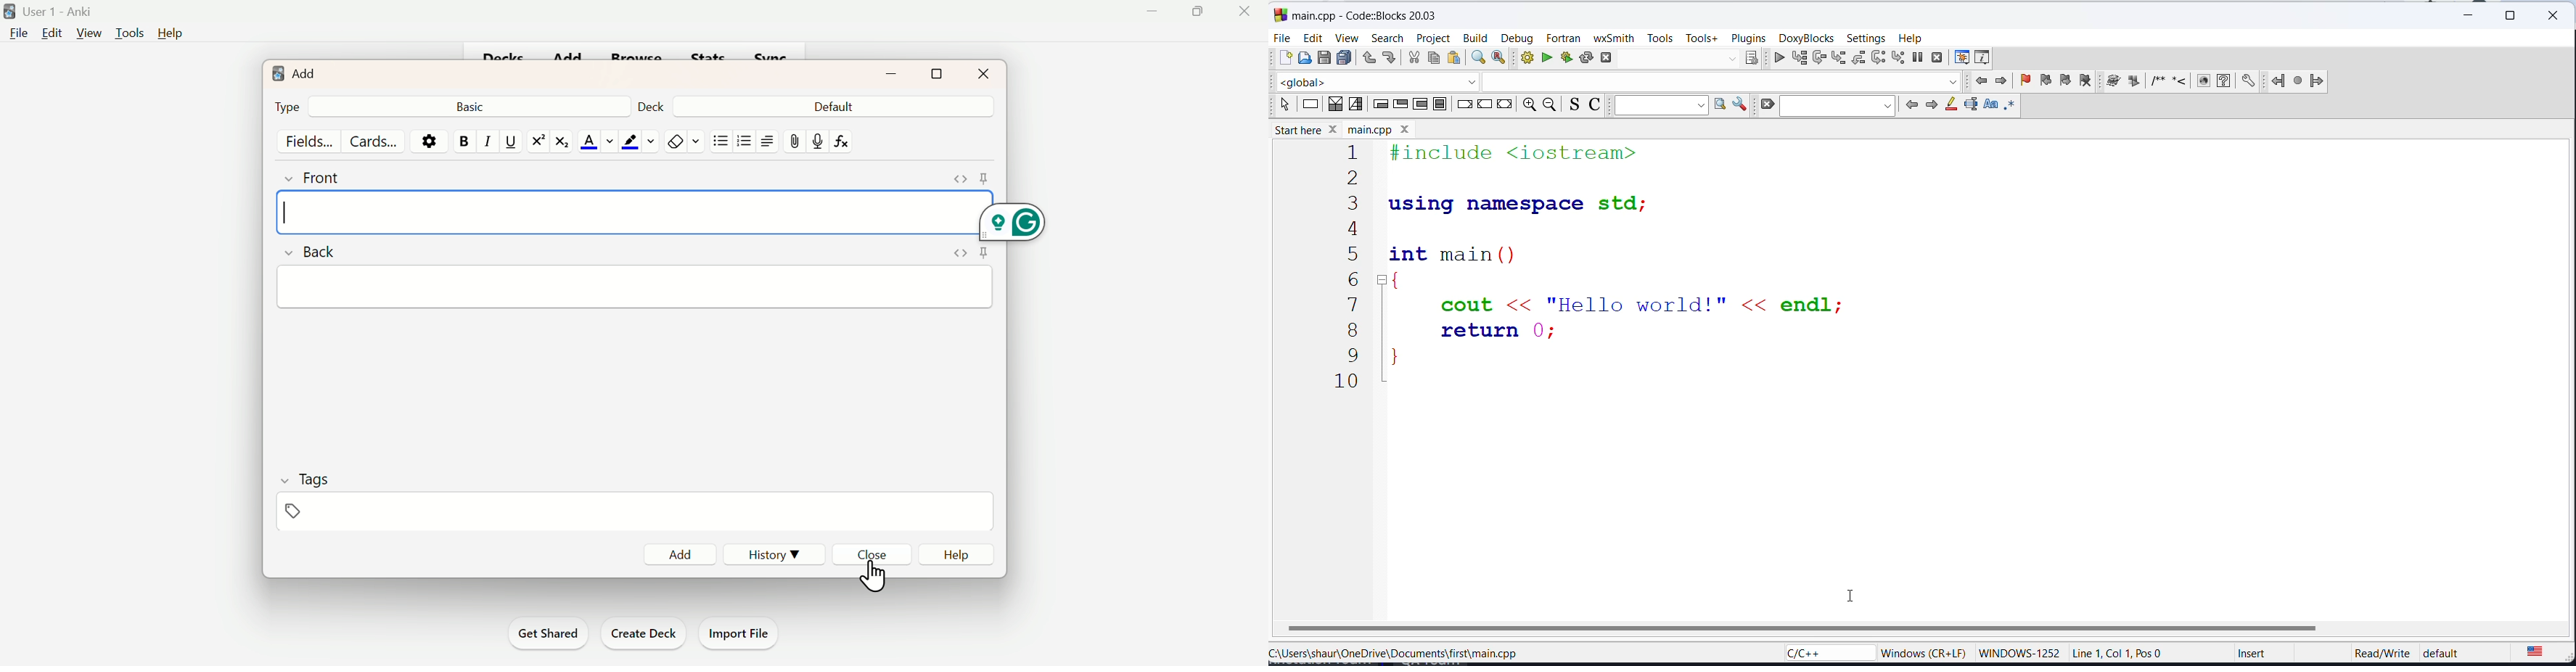  I want to click on Close, so click(984, 73).